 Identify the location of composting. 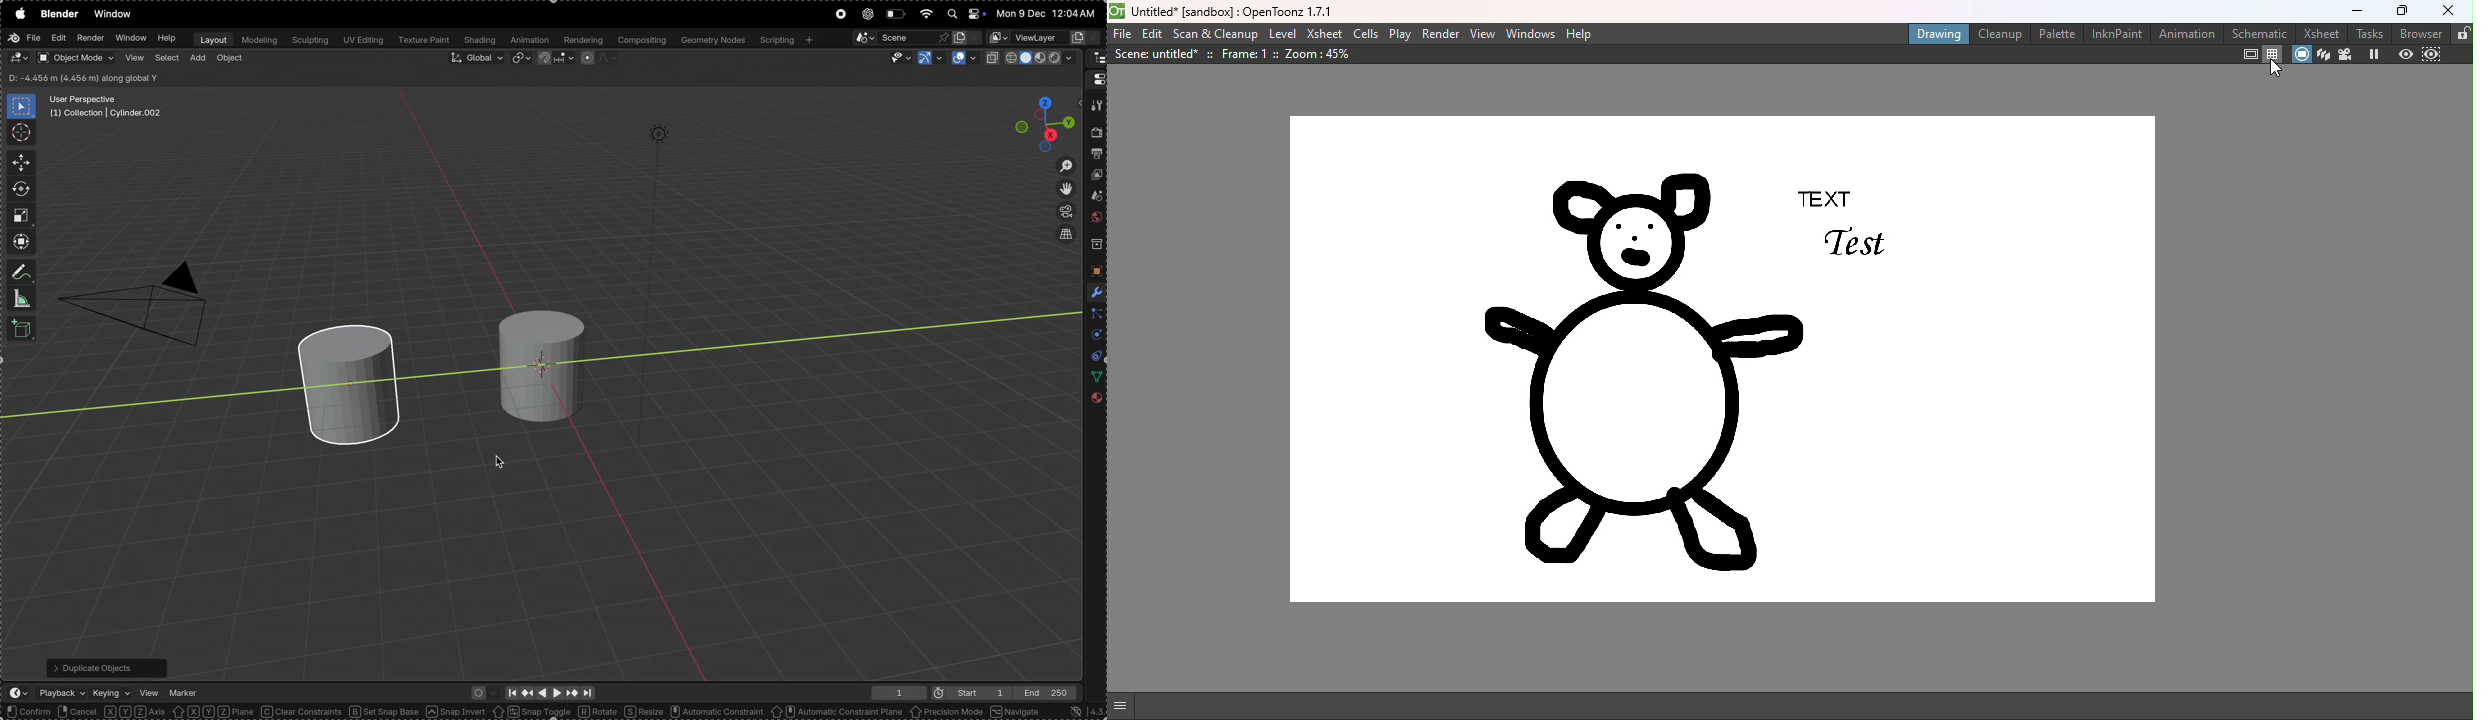
(641, 40).